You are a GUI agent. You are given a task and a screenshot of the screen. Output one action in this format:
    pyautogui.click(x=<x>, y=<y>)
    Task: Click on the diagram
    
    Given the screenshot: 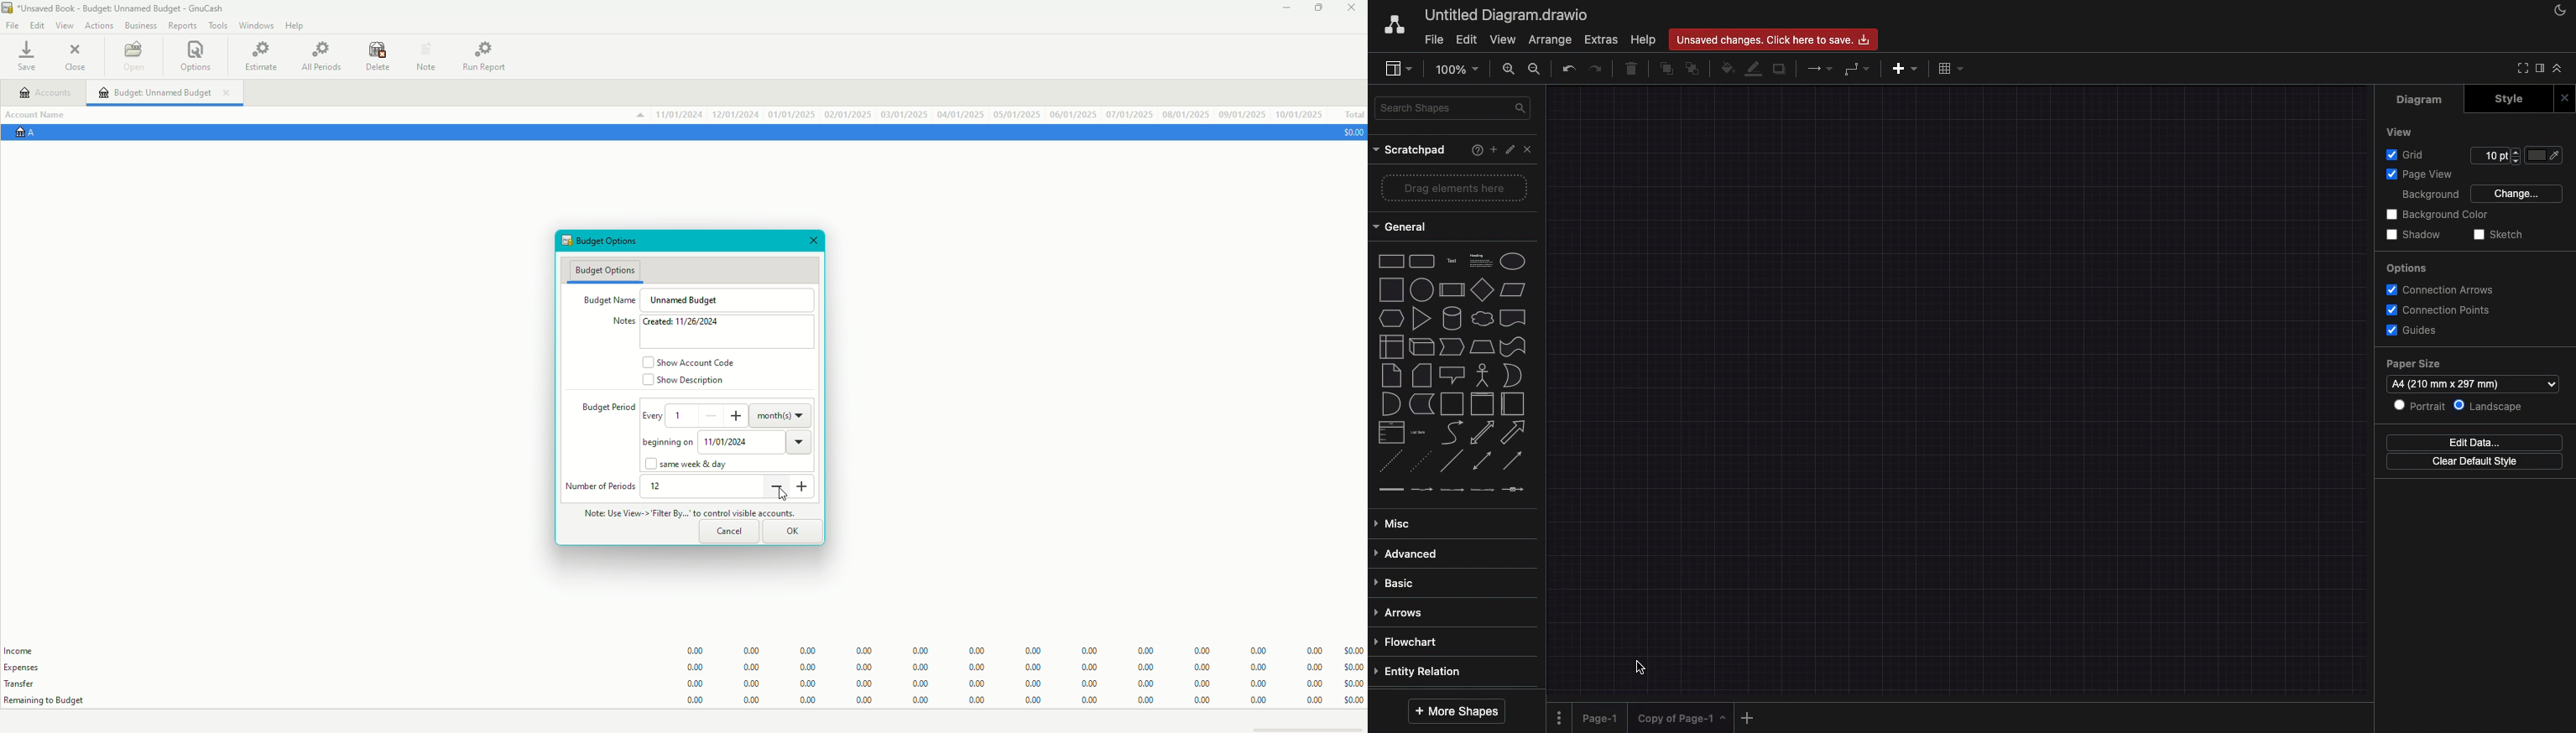 What is the action you would take?
    pyautogui.click(x=2421, y=101)
    